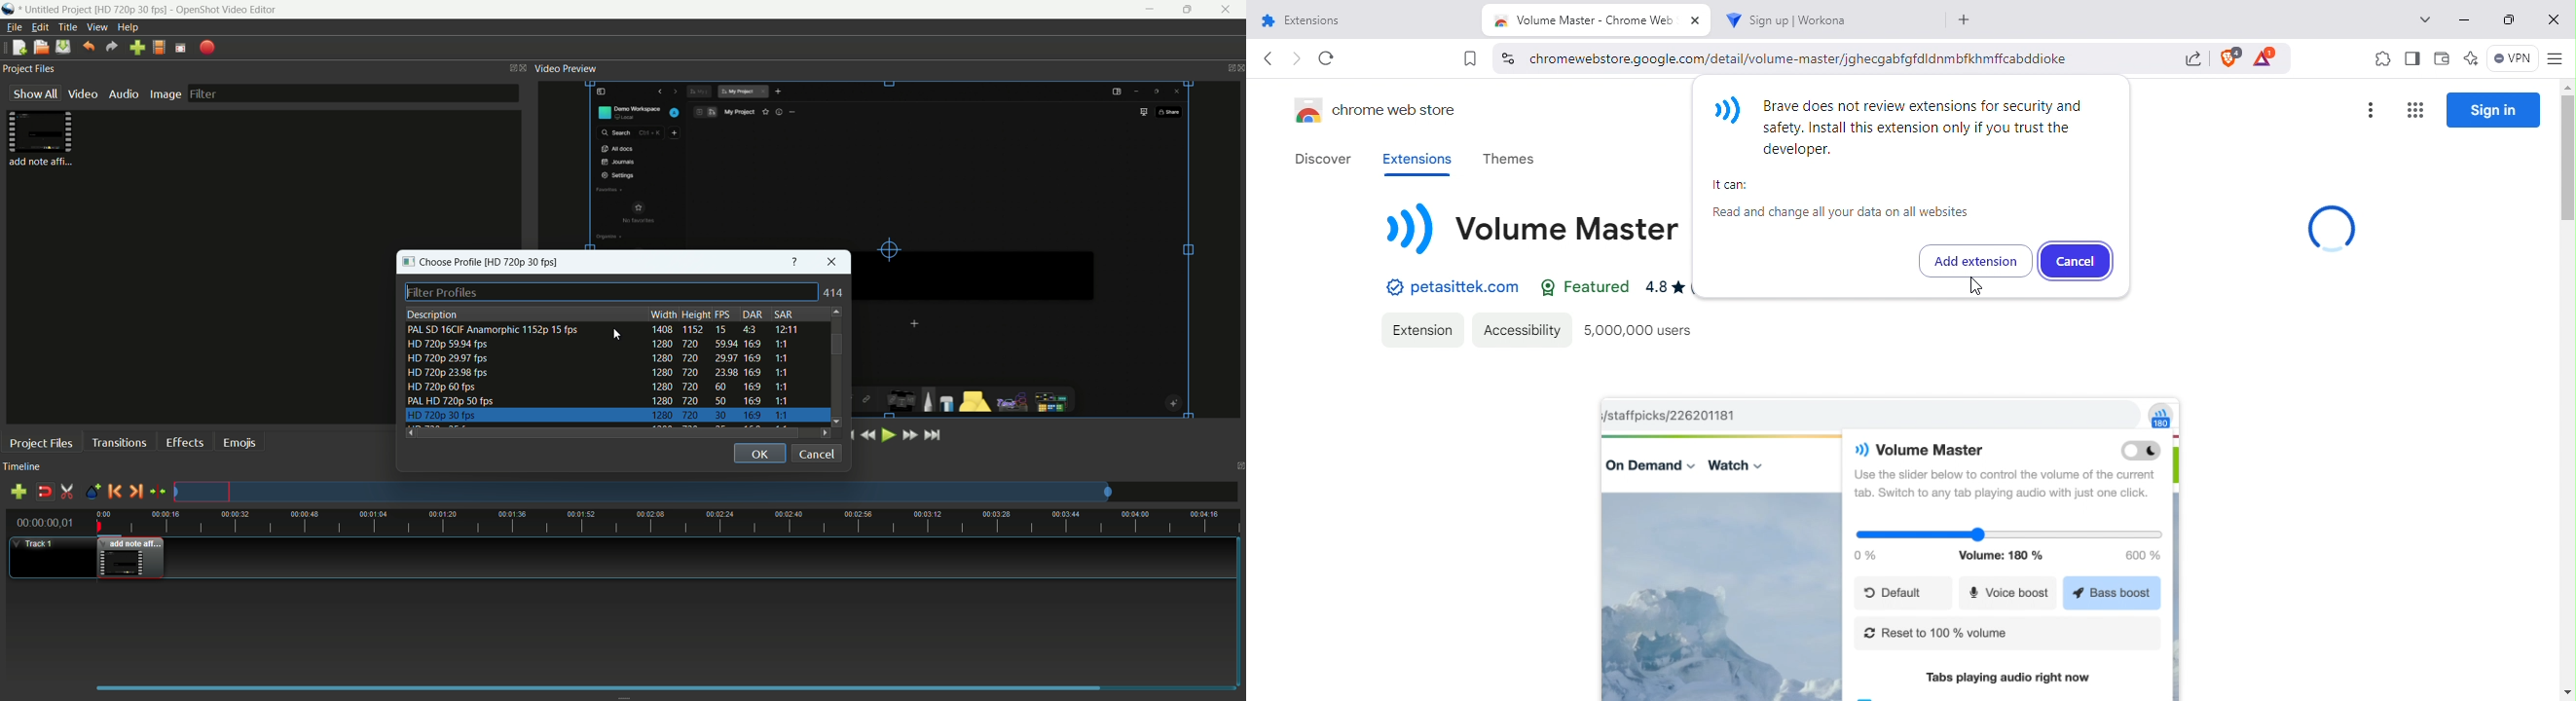 The width and height of the screenshot is (2576, 728). What do you see at coordinates (22, 467) in the screenshot?
I see `timeline` at bounding box center [22, 467].